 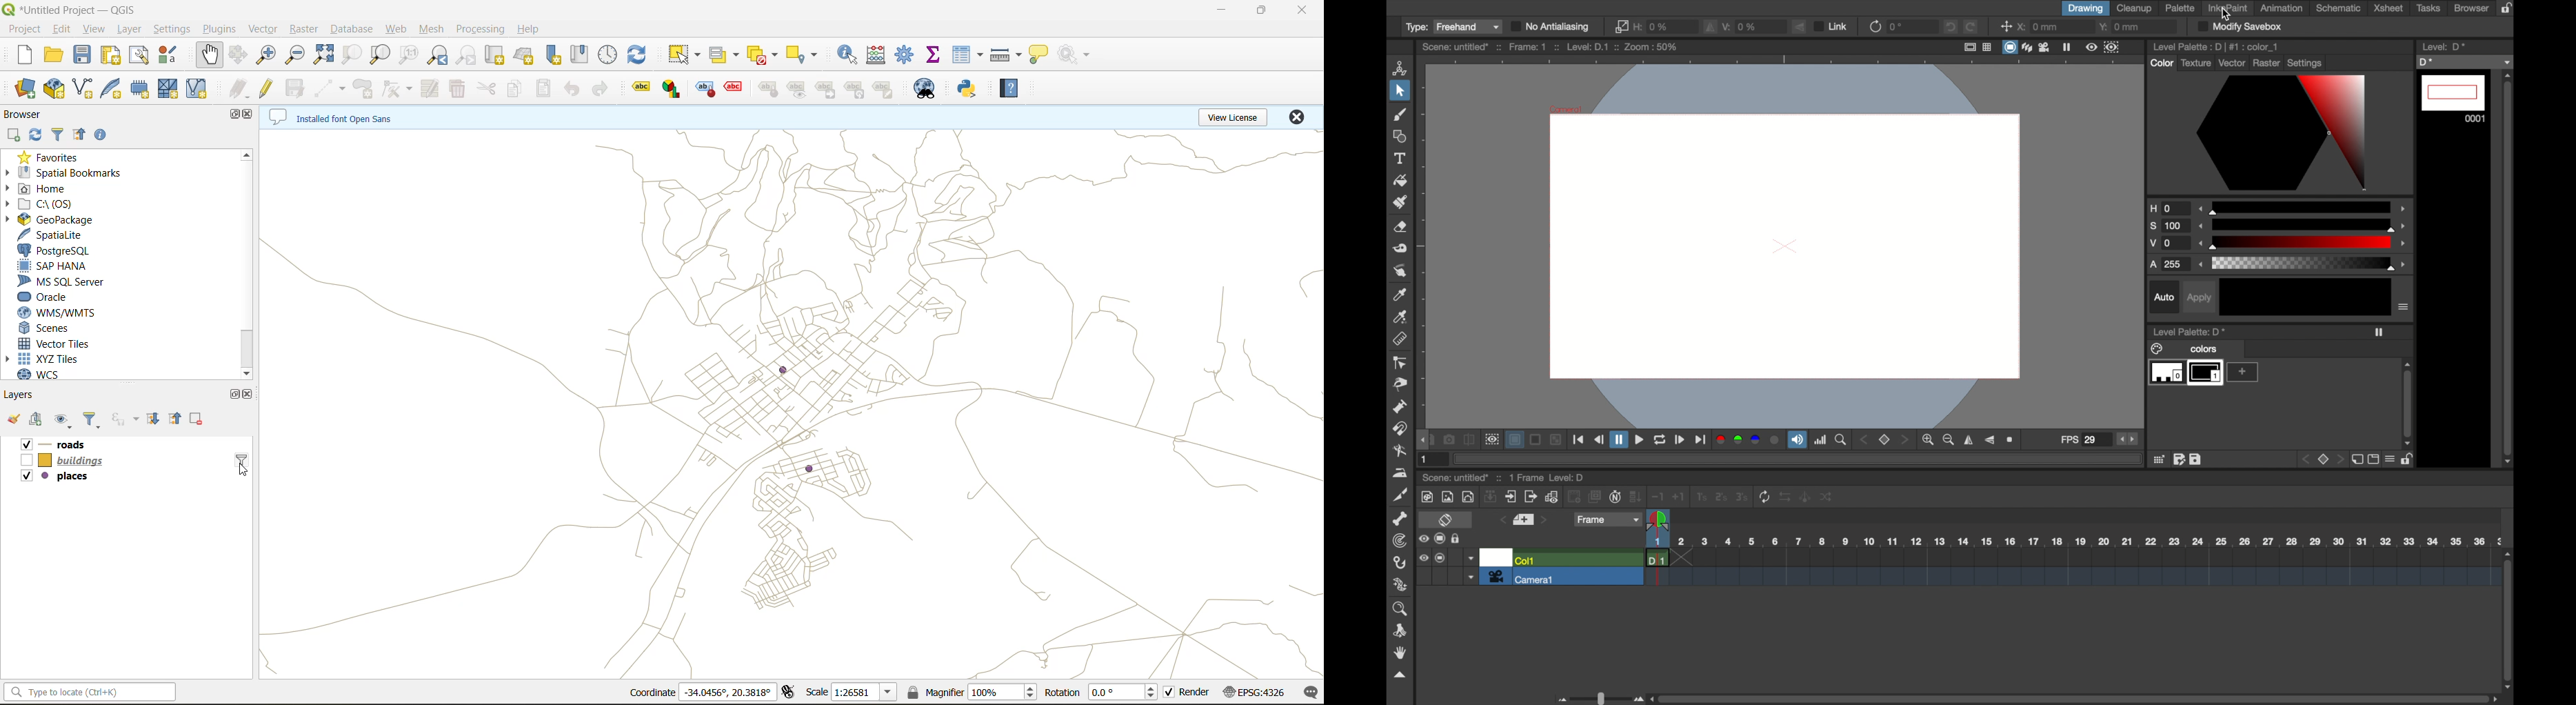 I want to click on style manager, so click(x=170, y=58).